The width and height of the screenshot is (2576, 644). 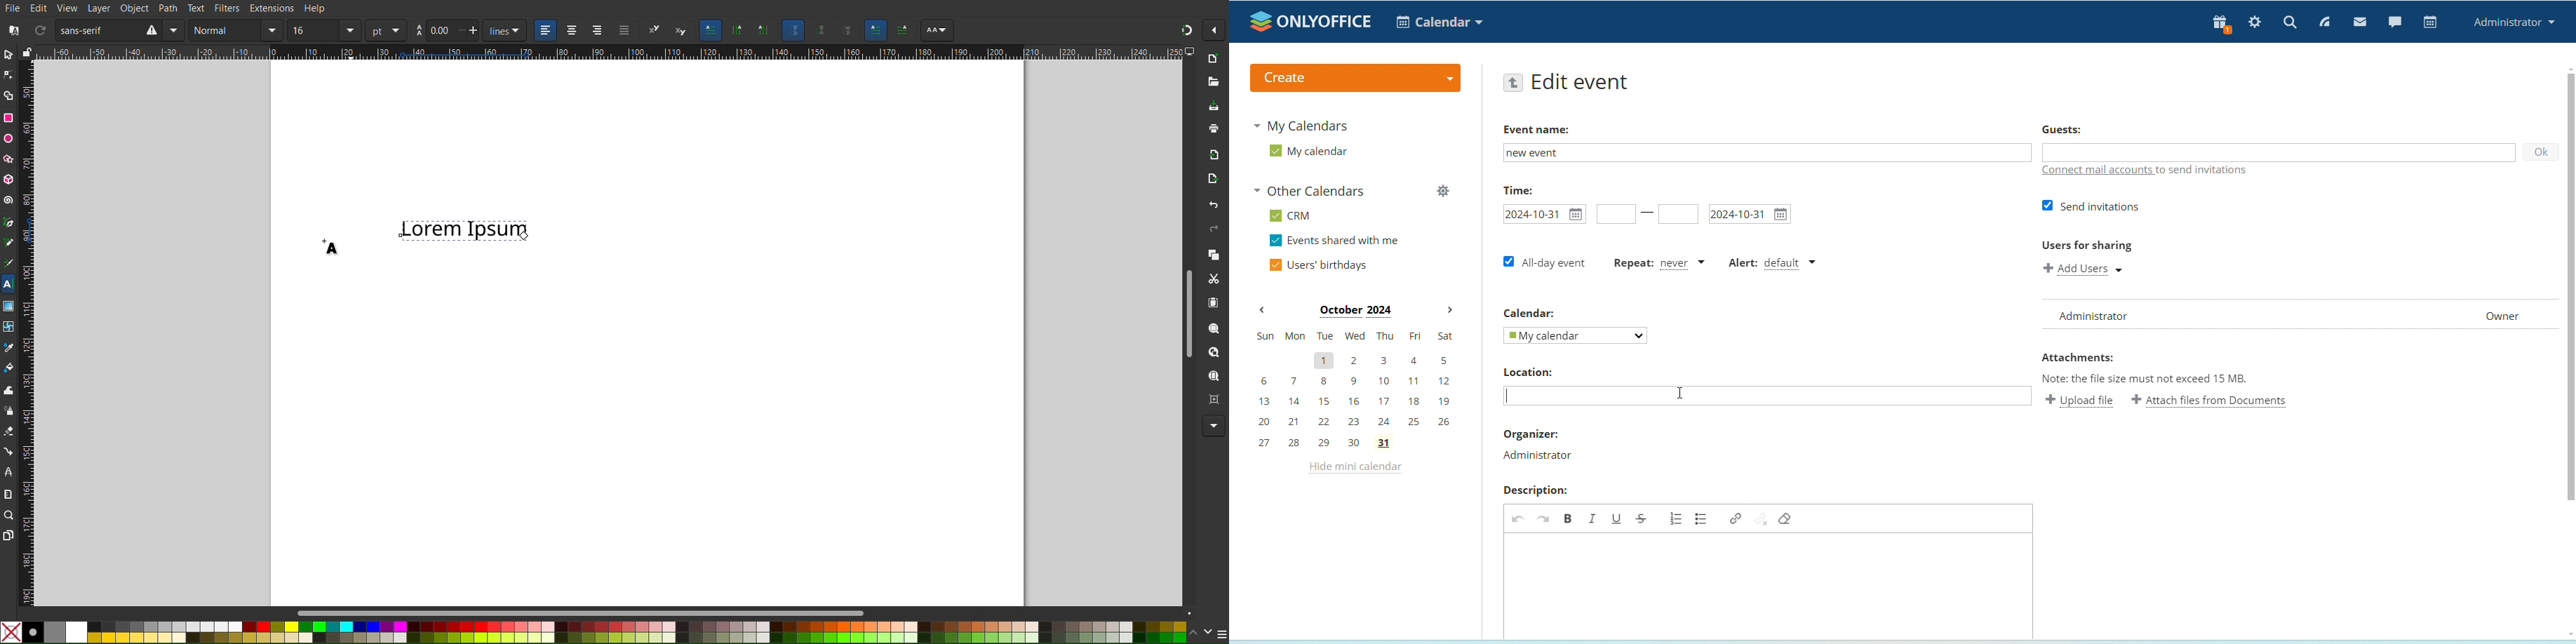 What do you see at coordinates (609, 53) in the screenshot?
I see `Horizontal Ruler` at bounding box center [609, 53].